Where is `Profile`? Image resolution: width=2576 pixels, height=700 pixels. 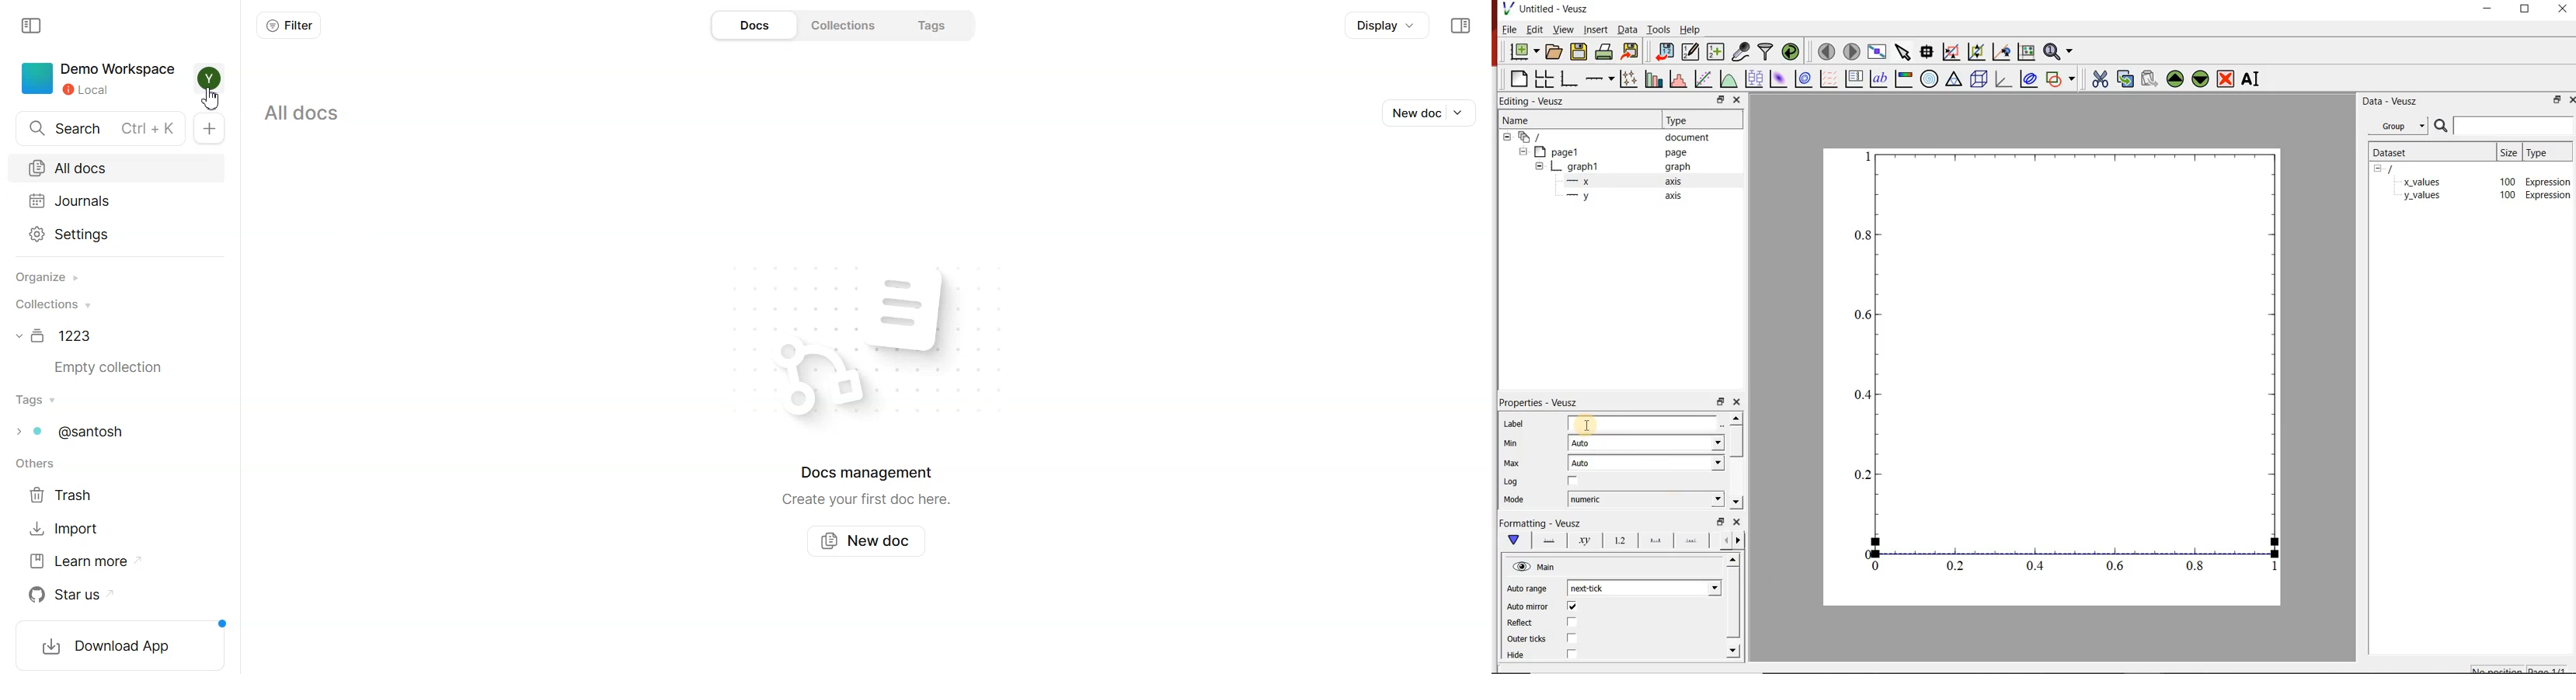
Profile is located at coordinates (211, 78).